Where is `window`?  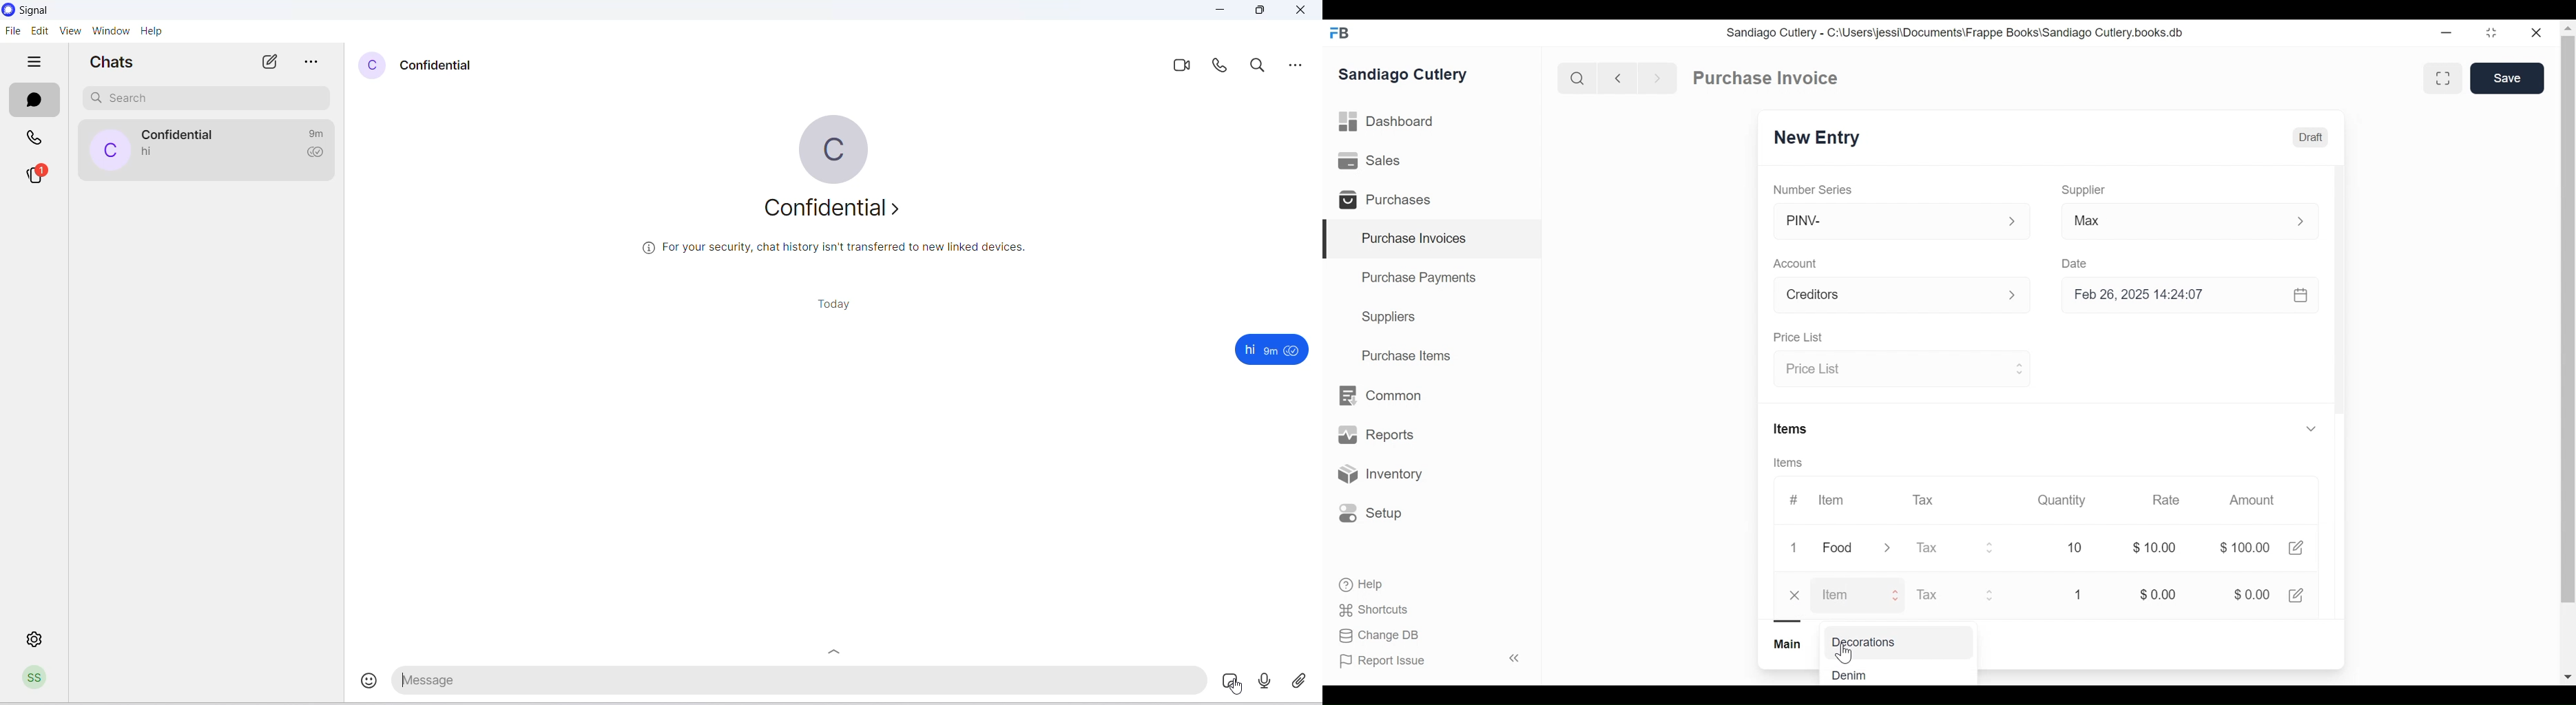
window is located at coordinates (110, 31).